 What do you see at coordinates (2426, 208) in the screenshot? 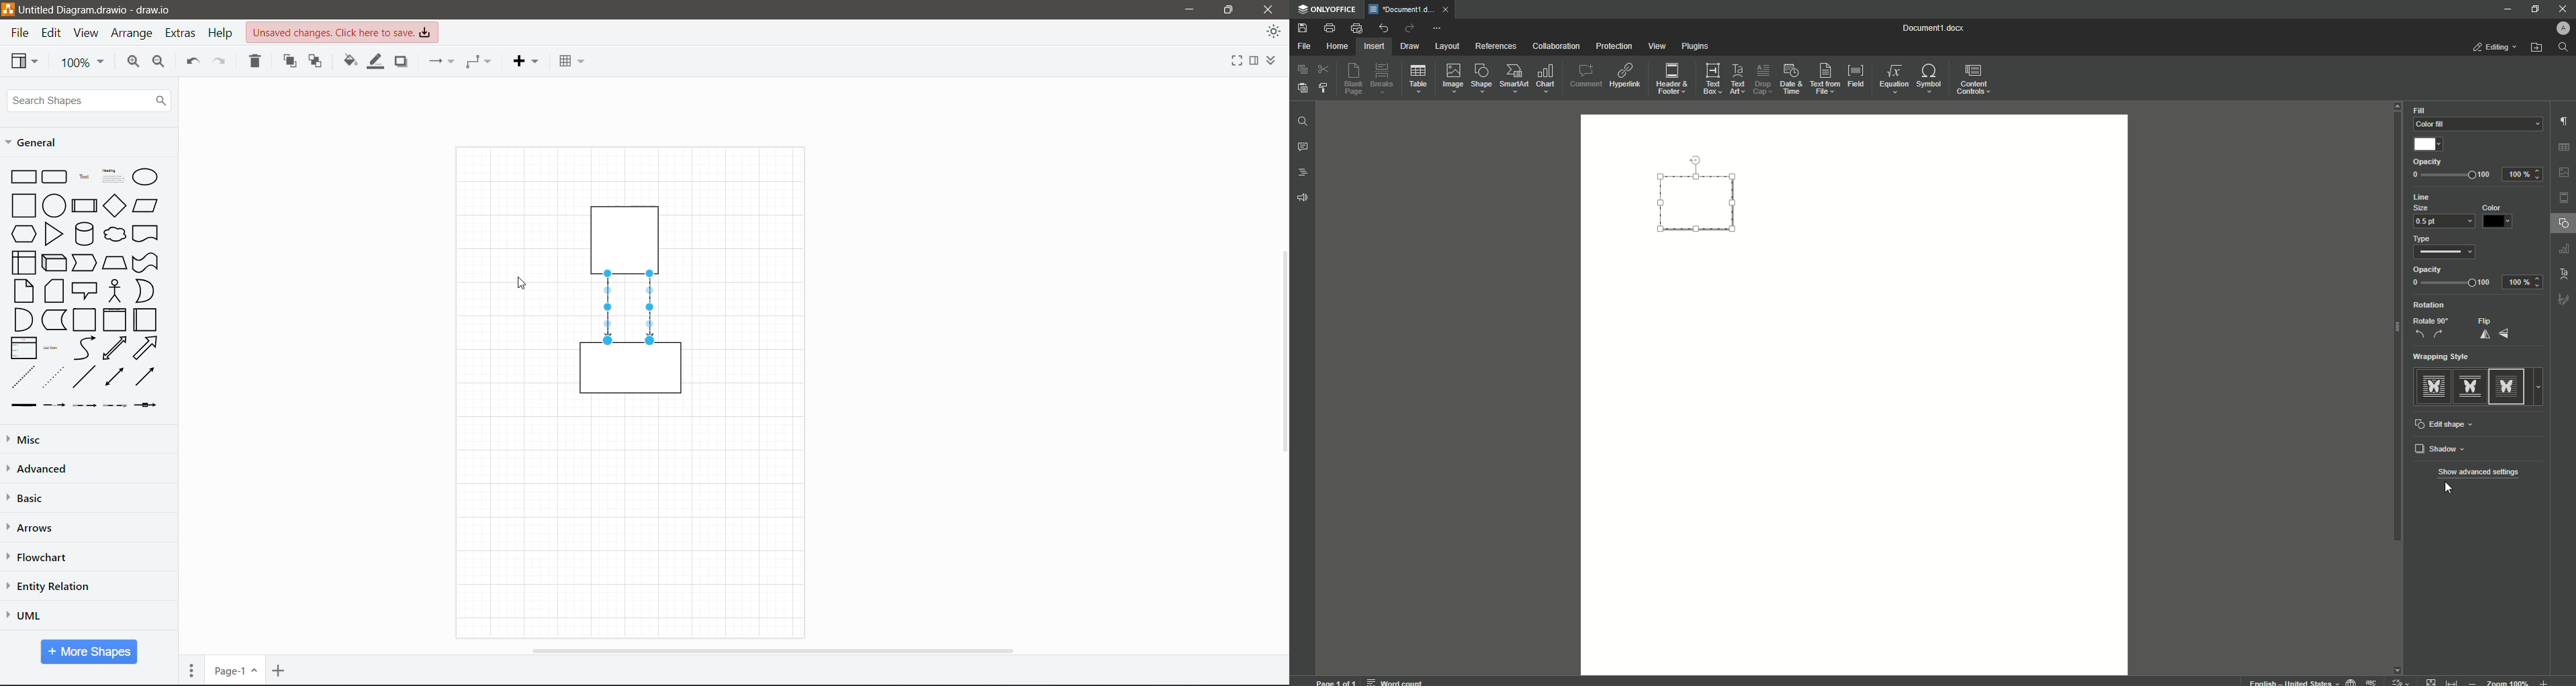
I see `size` at bounding box center [2426, 208].